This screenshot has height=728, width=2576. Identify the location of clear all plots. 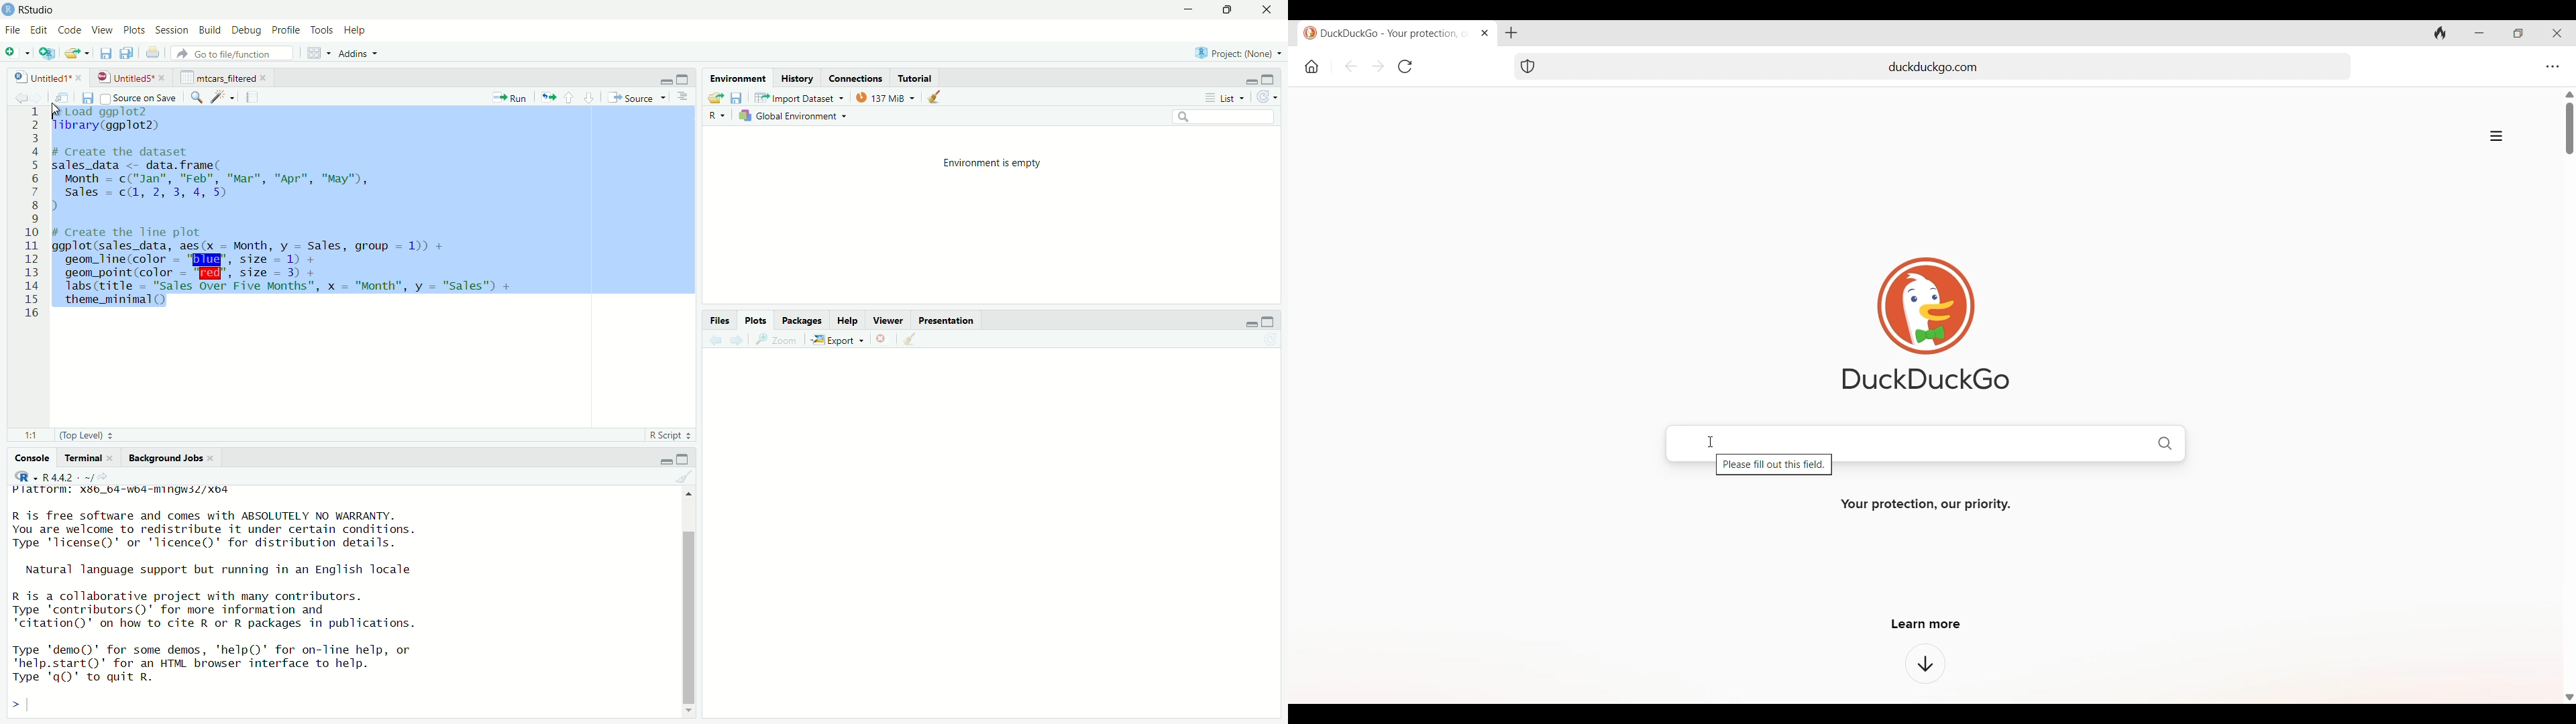
(910, 339).